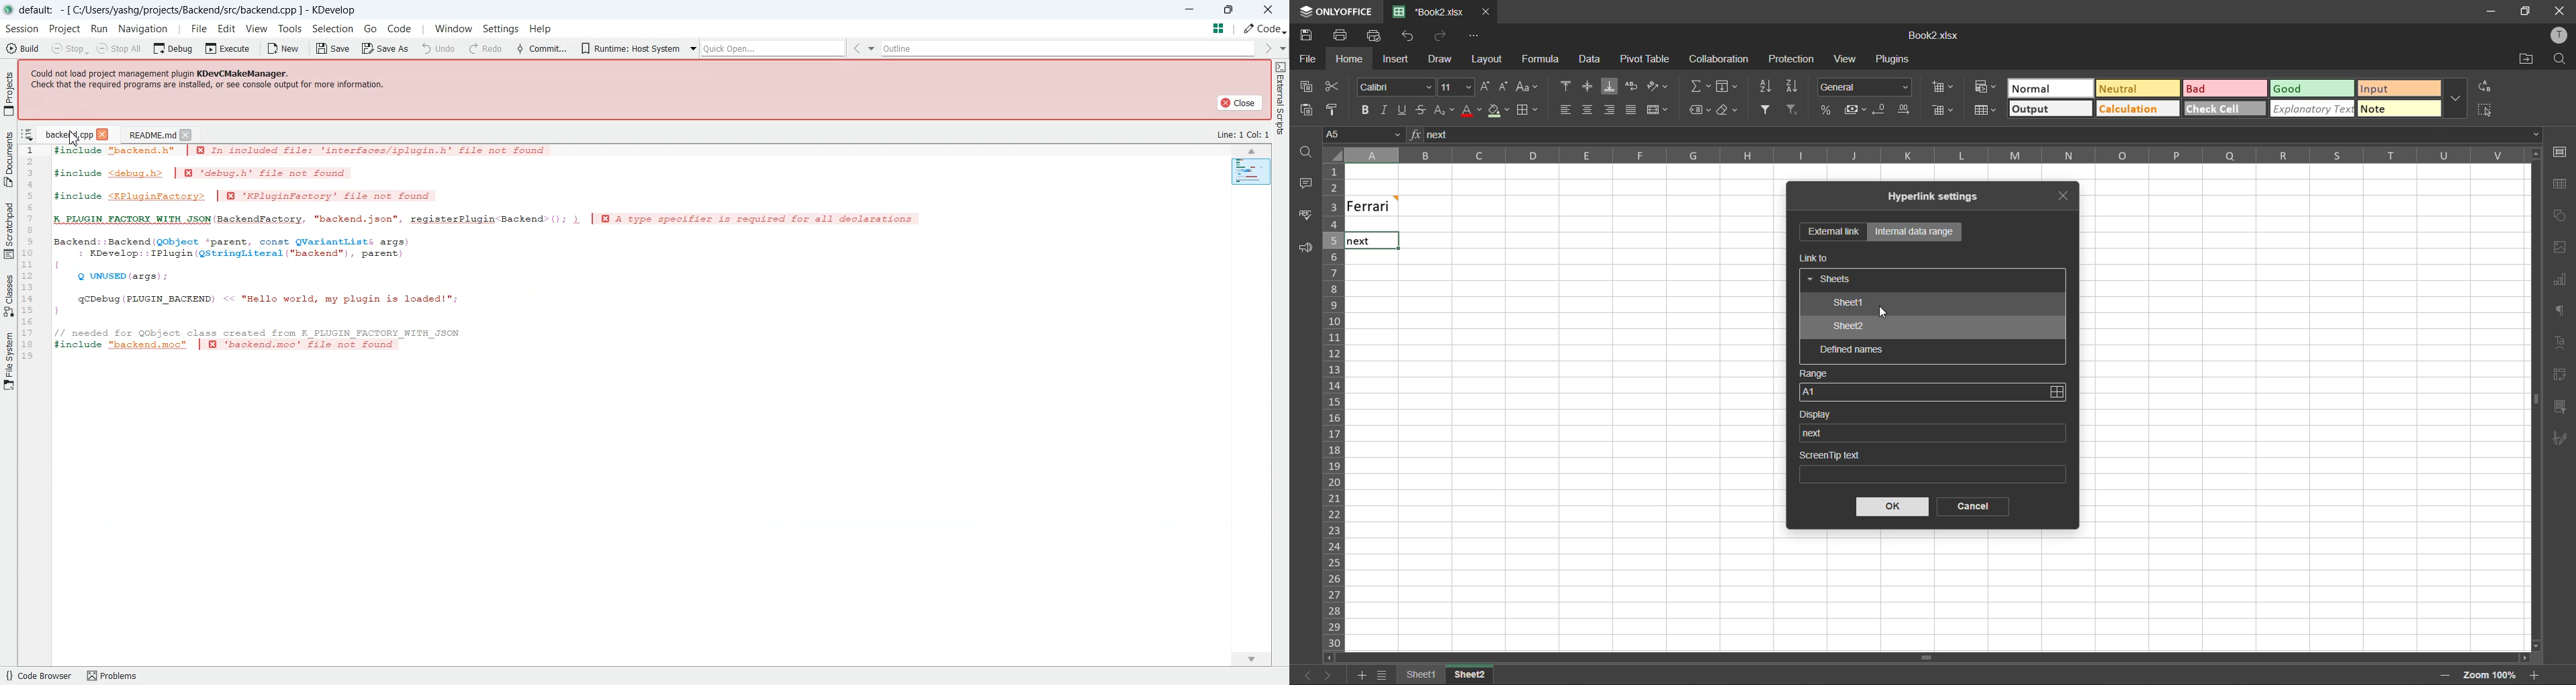 The width and height of the screenshot is (2576, 700). What do you see at coordinates (1442, 36) in the screenshot?
I see `redo` at bounding box center [1442, 36].